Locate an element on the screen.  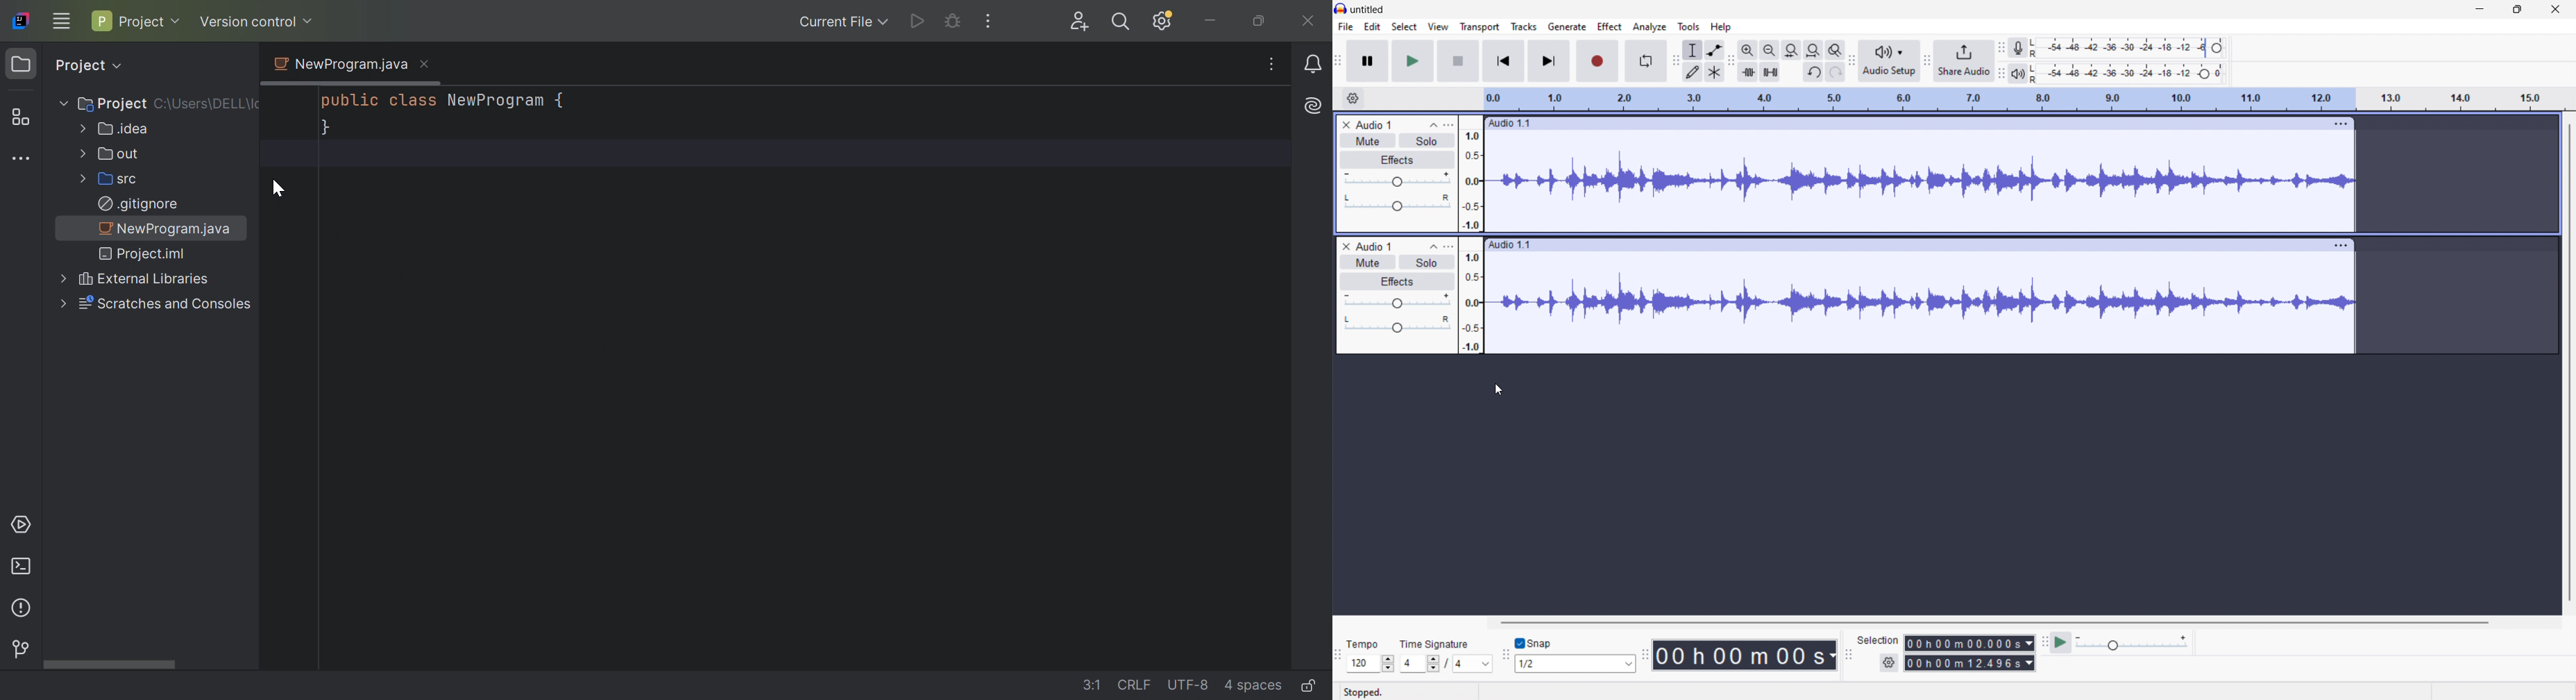
maximize is located at coordinates (2517, 10).